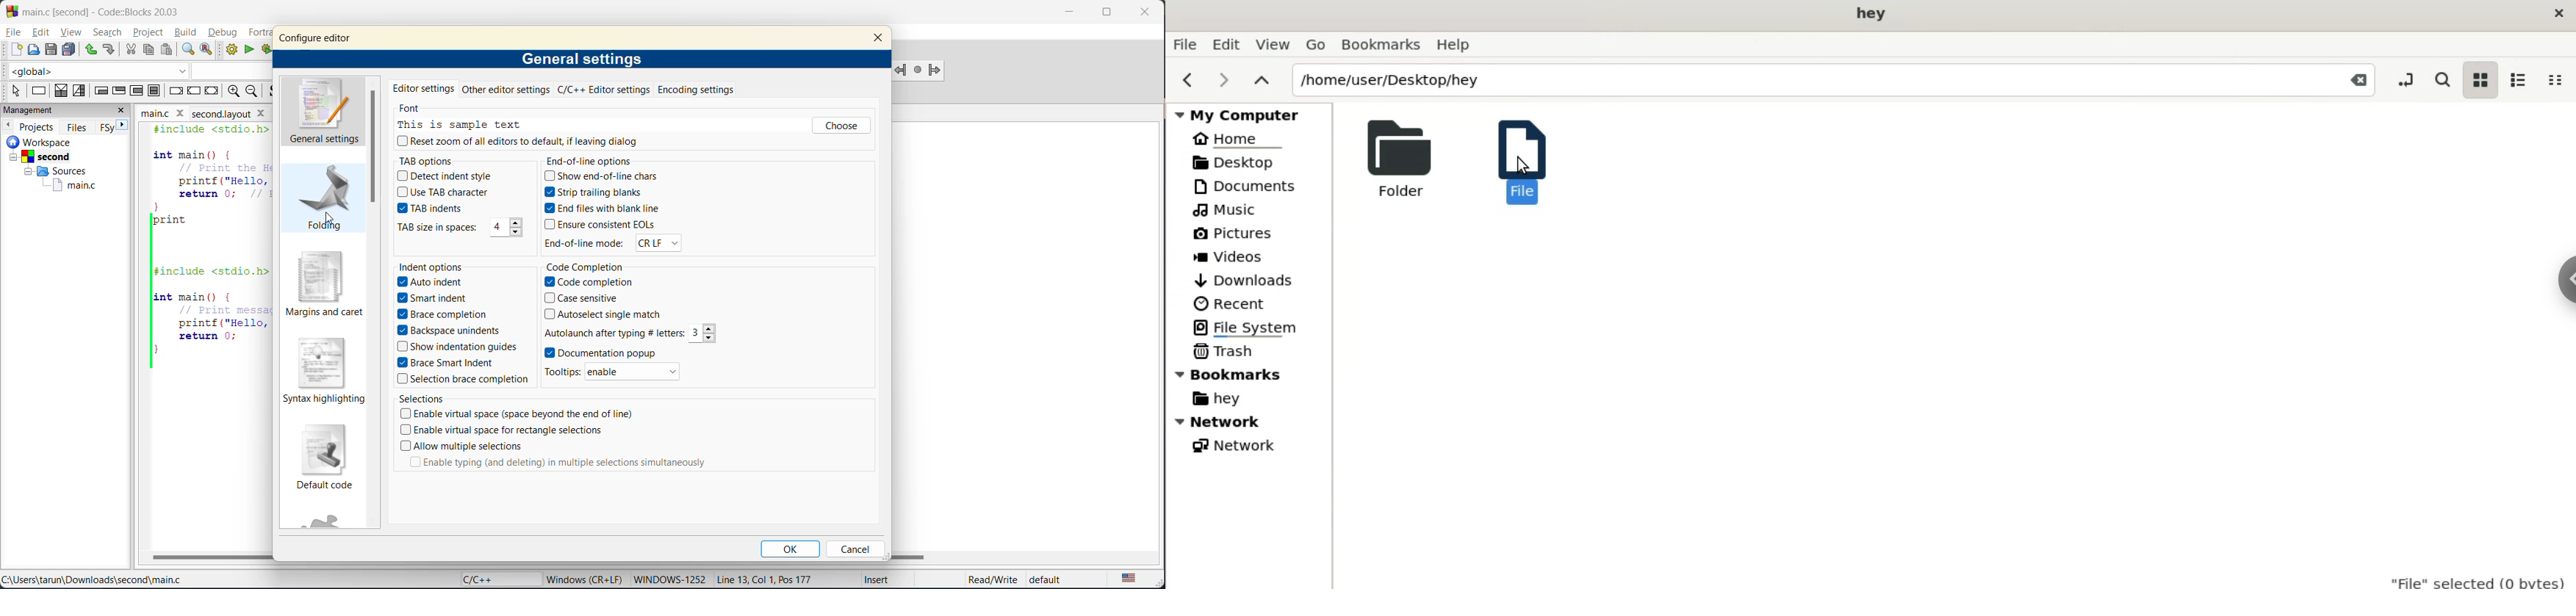 This screenshot has height=616, width=2576. What do you see at coordinates (51, 49) in the screenshot?
I see `save` at bounding box center [51, 49].